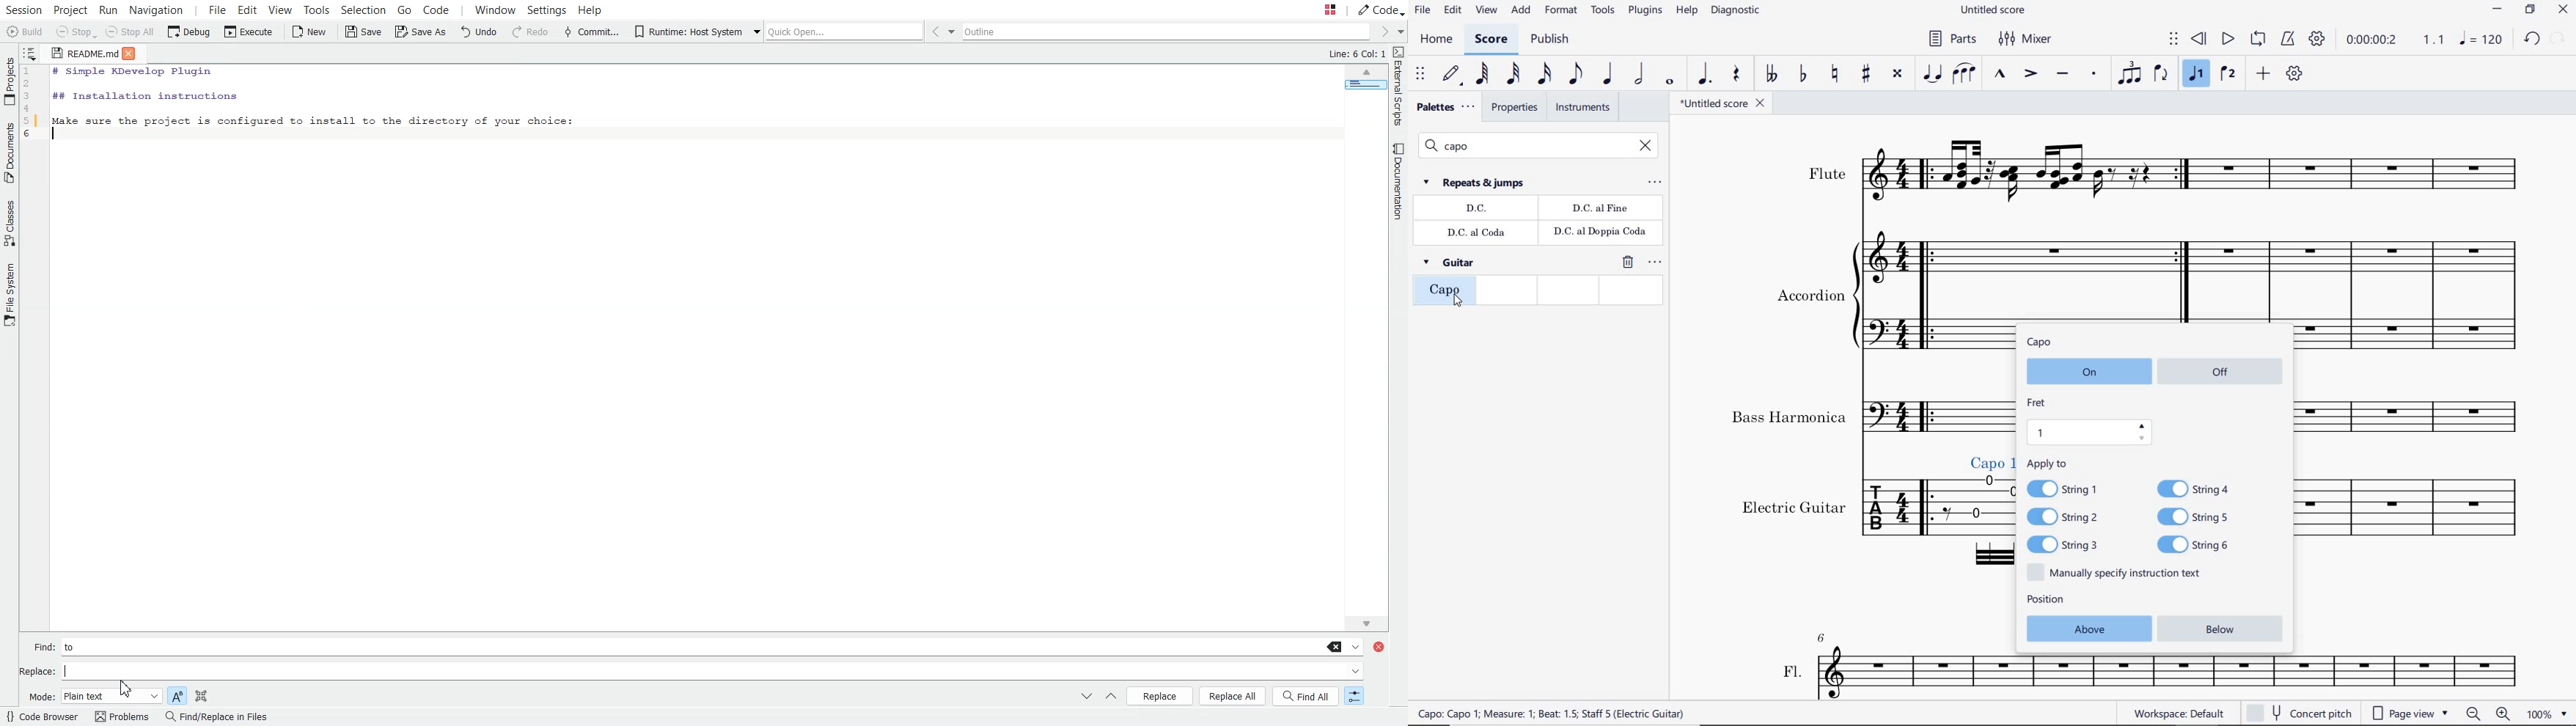 This screenshot has width=2576, height=728. I want to click on view, so click(1486, 11).